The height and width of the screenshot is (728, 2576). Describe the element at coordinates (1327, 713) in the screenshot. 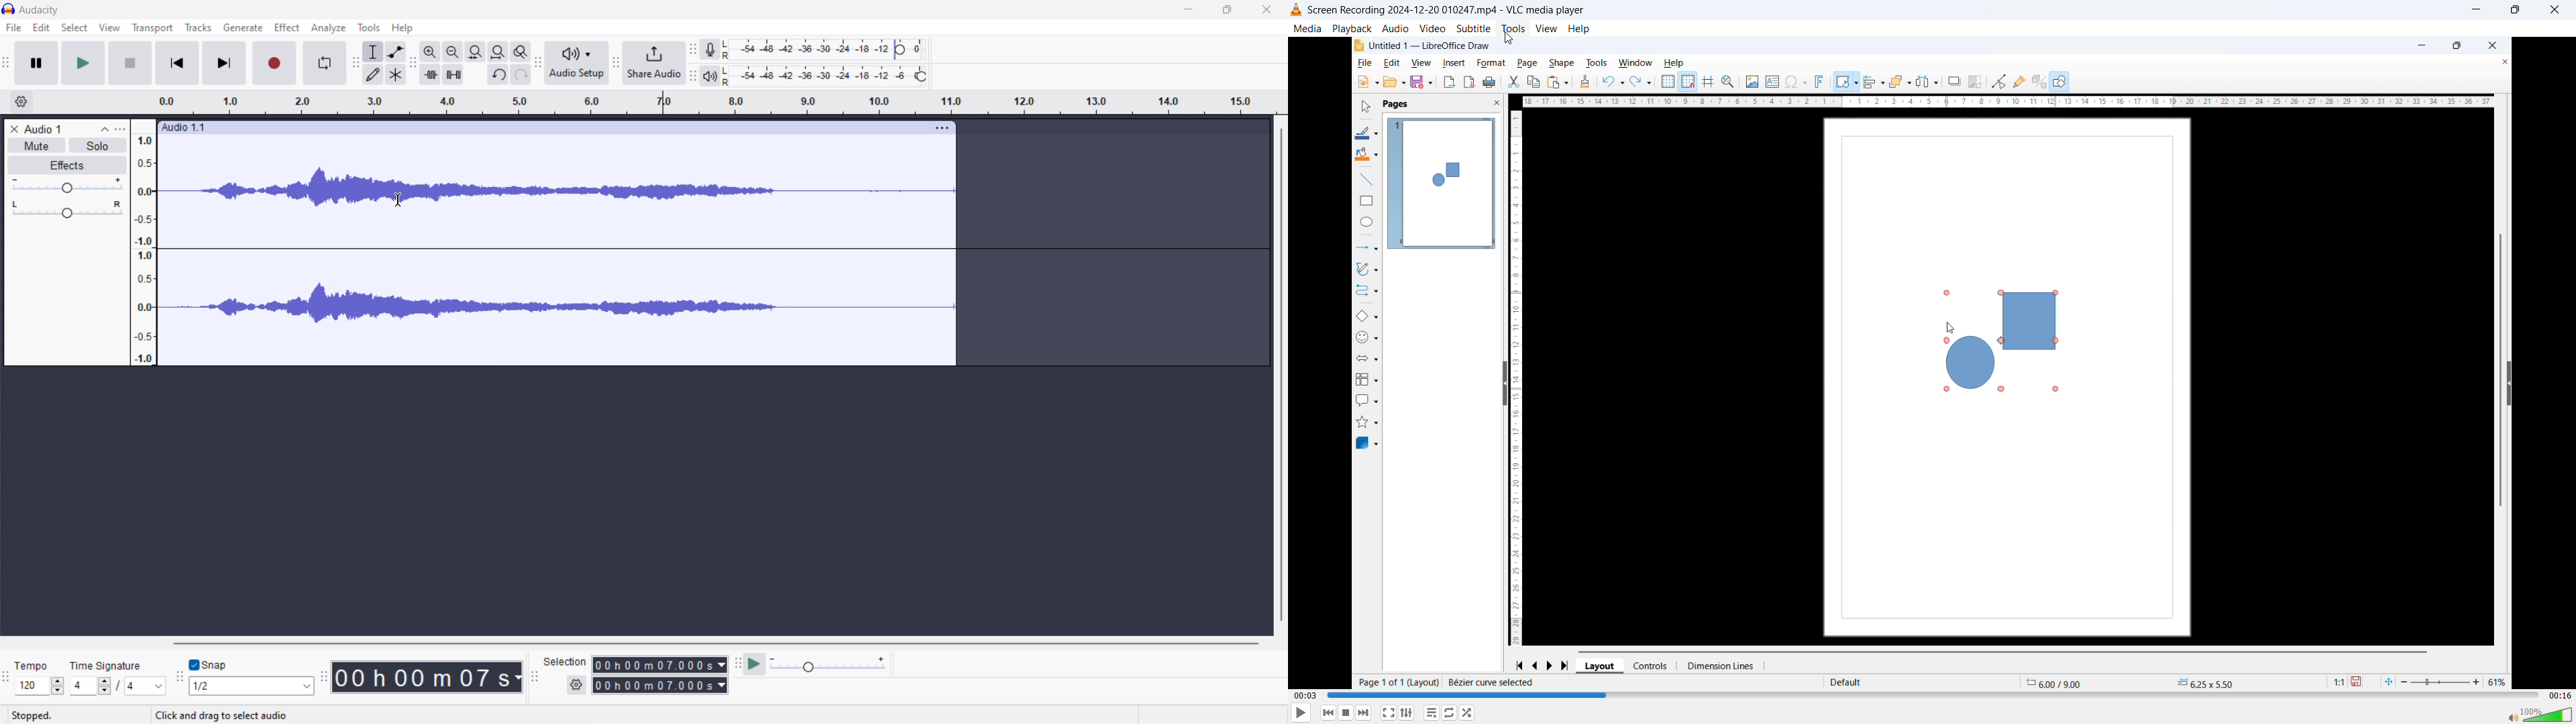

I see `Backward or previous media ` at that location.